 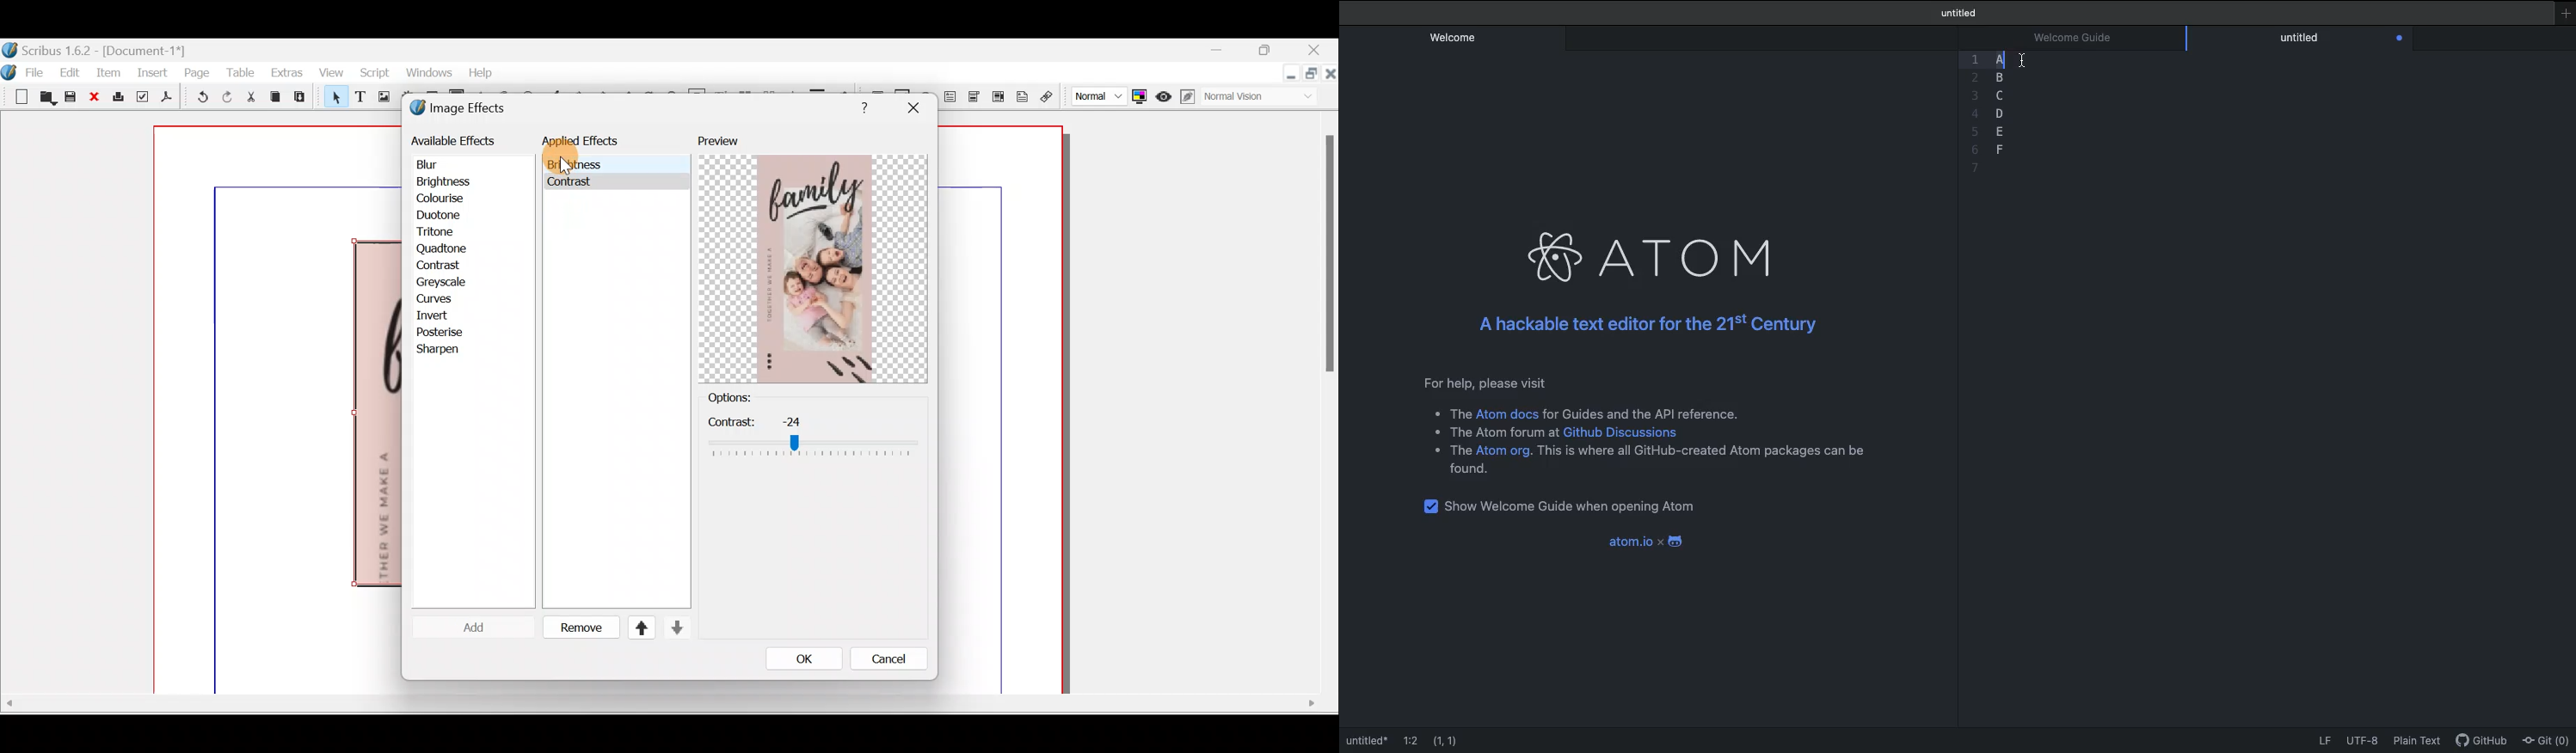 What do you see at coordinates (1221, 50) in the screenshot?
I see `Minimise` at bounding box center [1221, 50].